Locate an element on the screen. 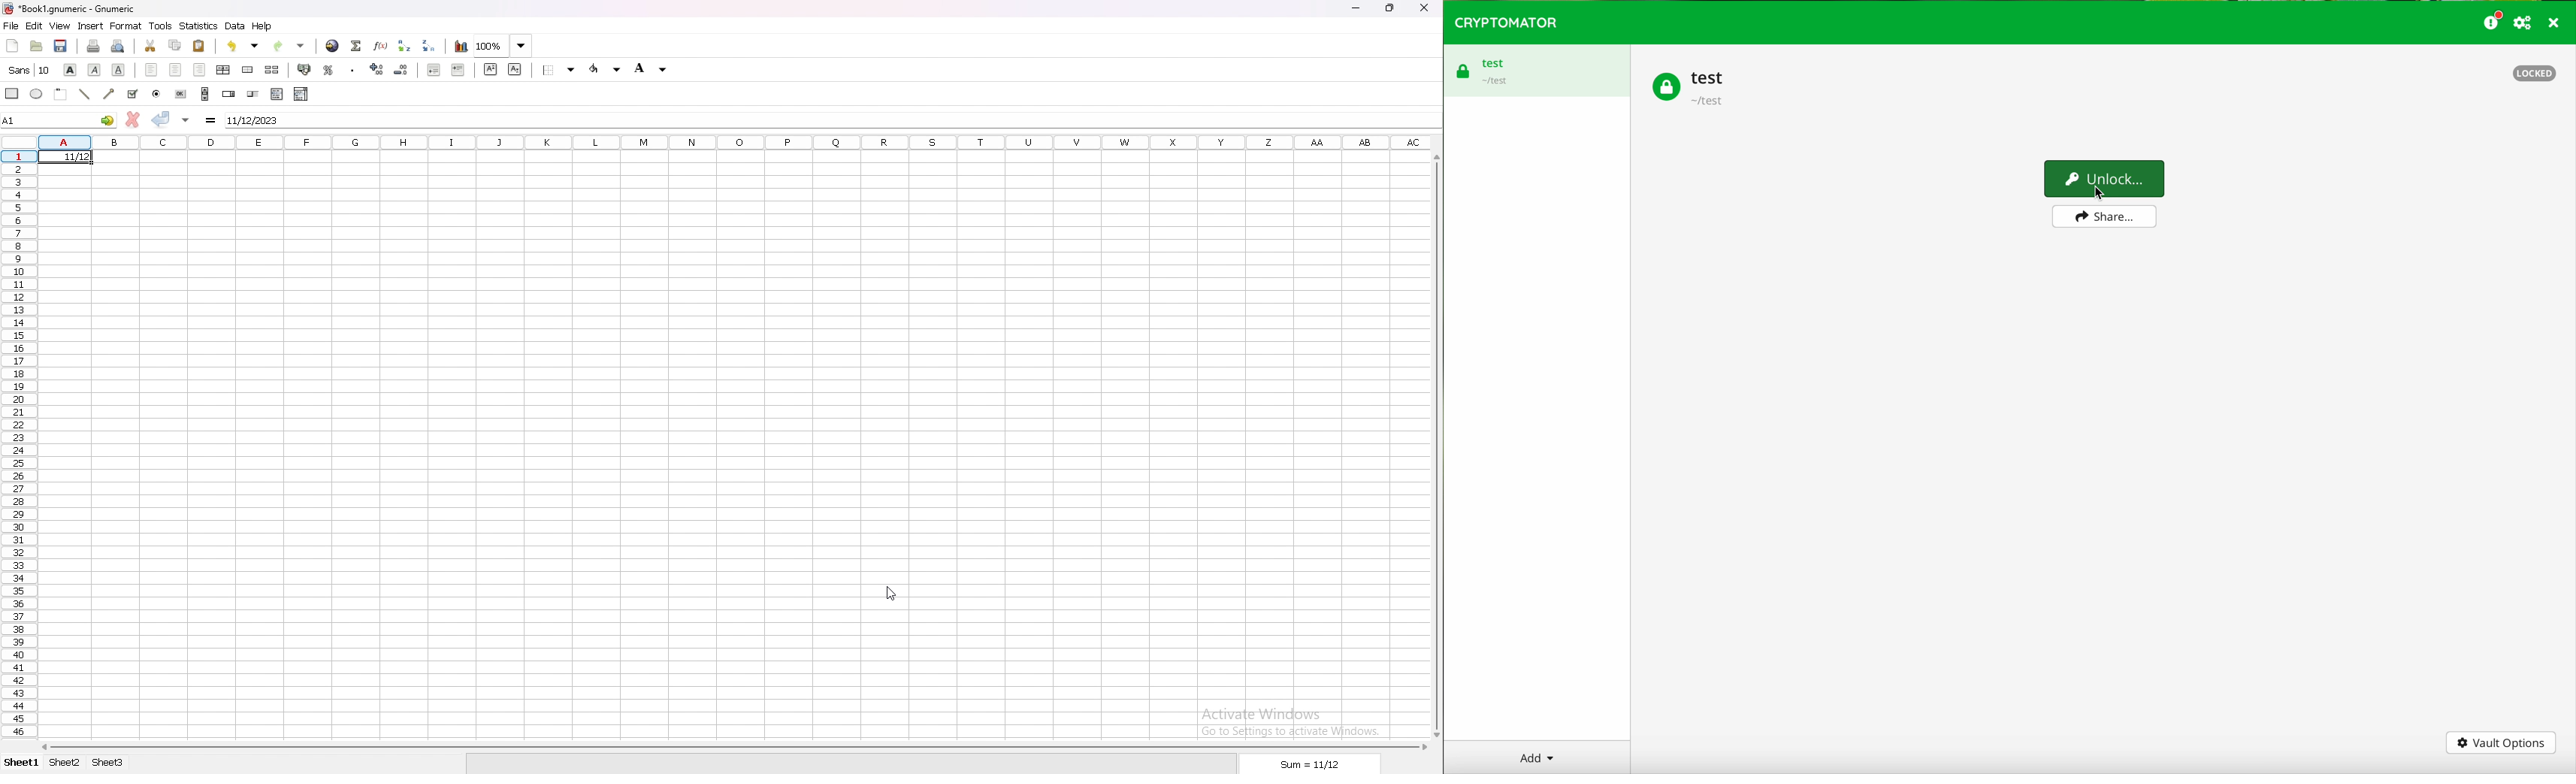  decrease indent is located at coordinates (434, 69).